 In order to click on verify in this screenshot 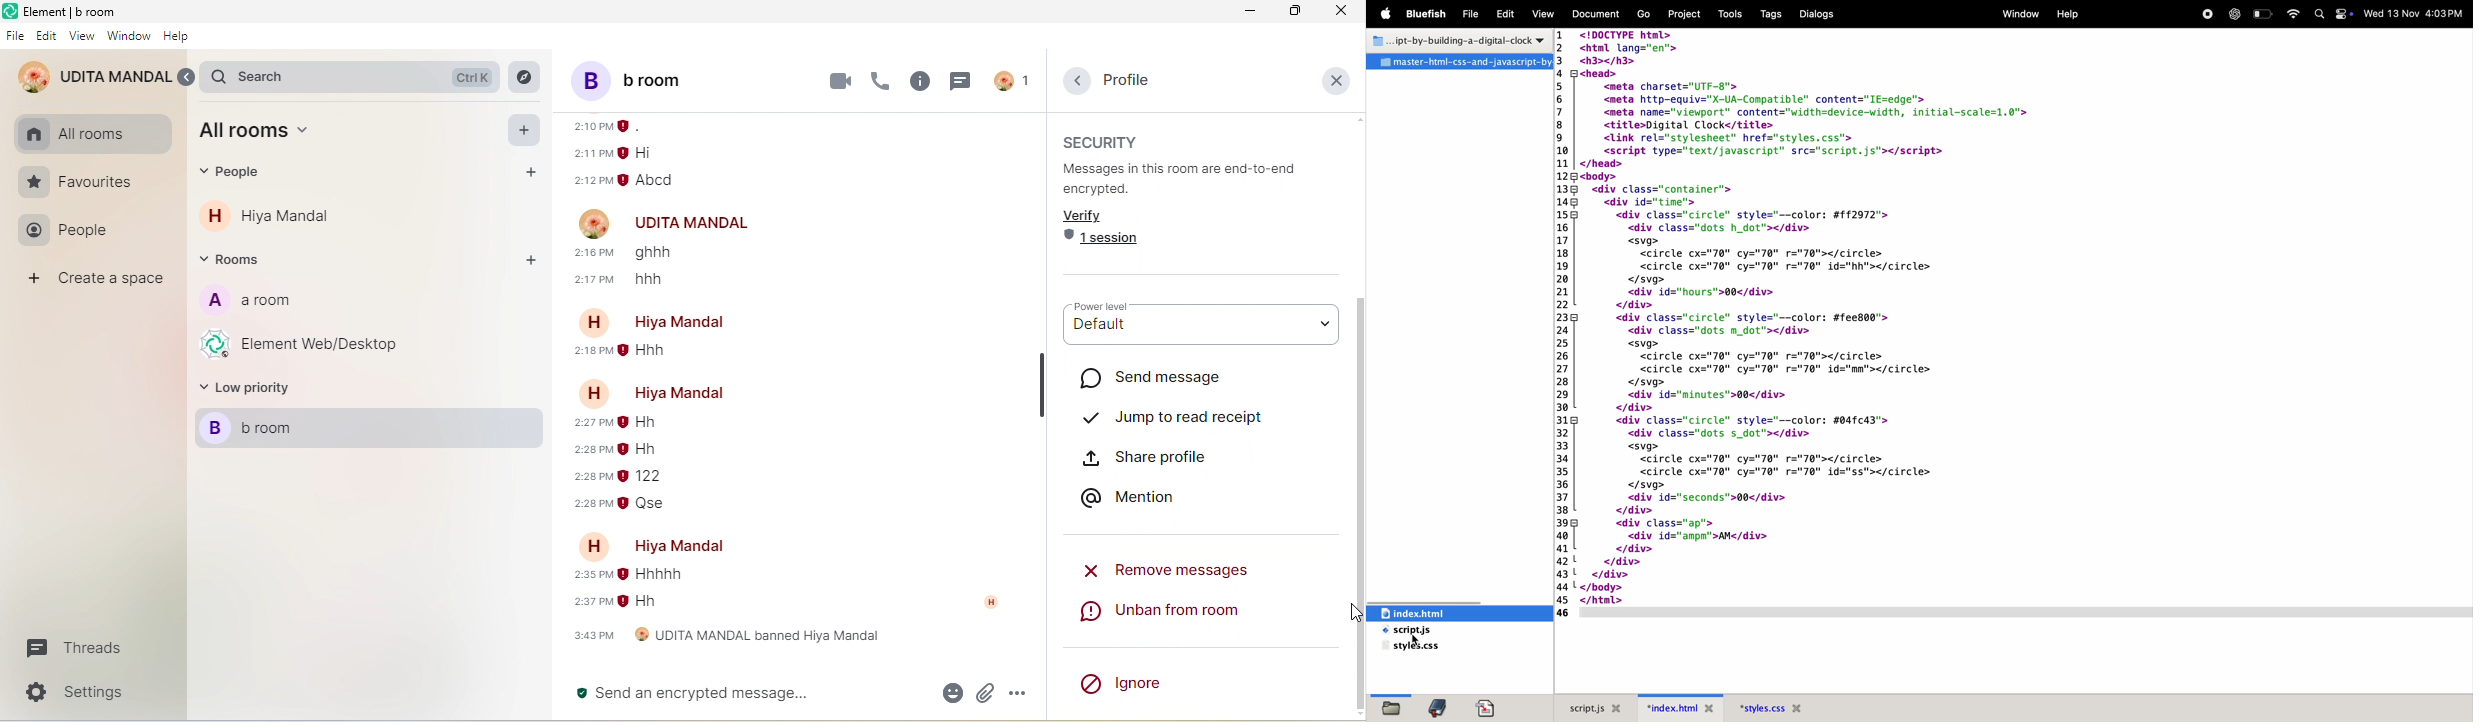, I will do `click(1089, 216)`.